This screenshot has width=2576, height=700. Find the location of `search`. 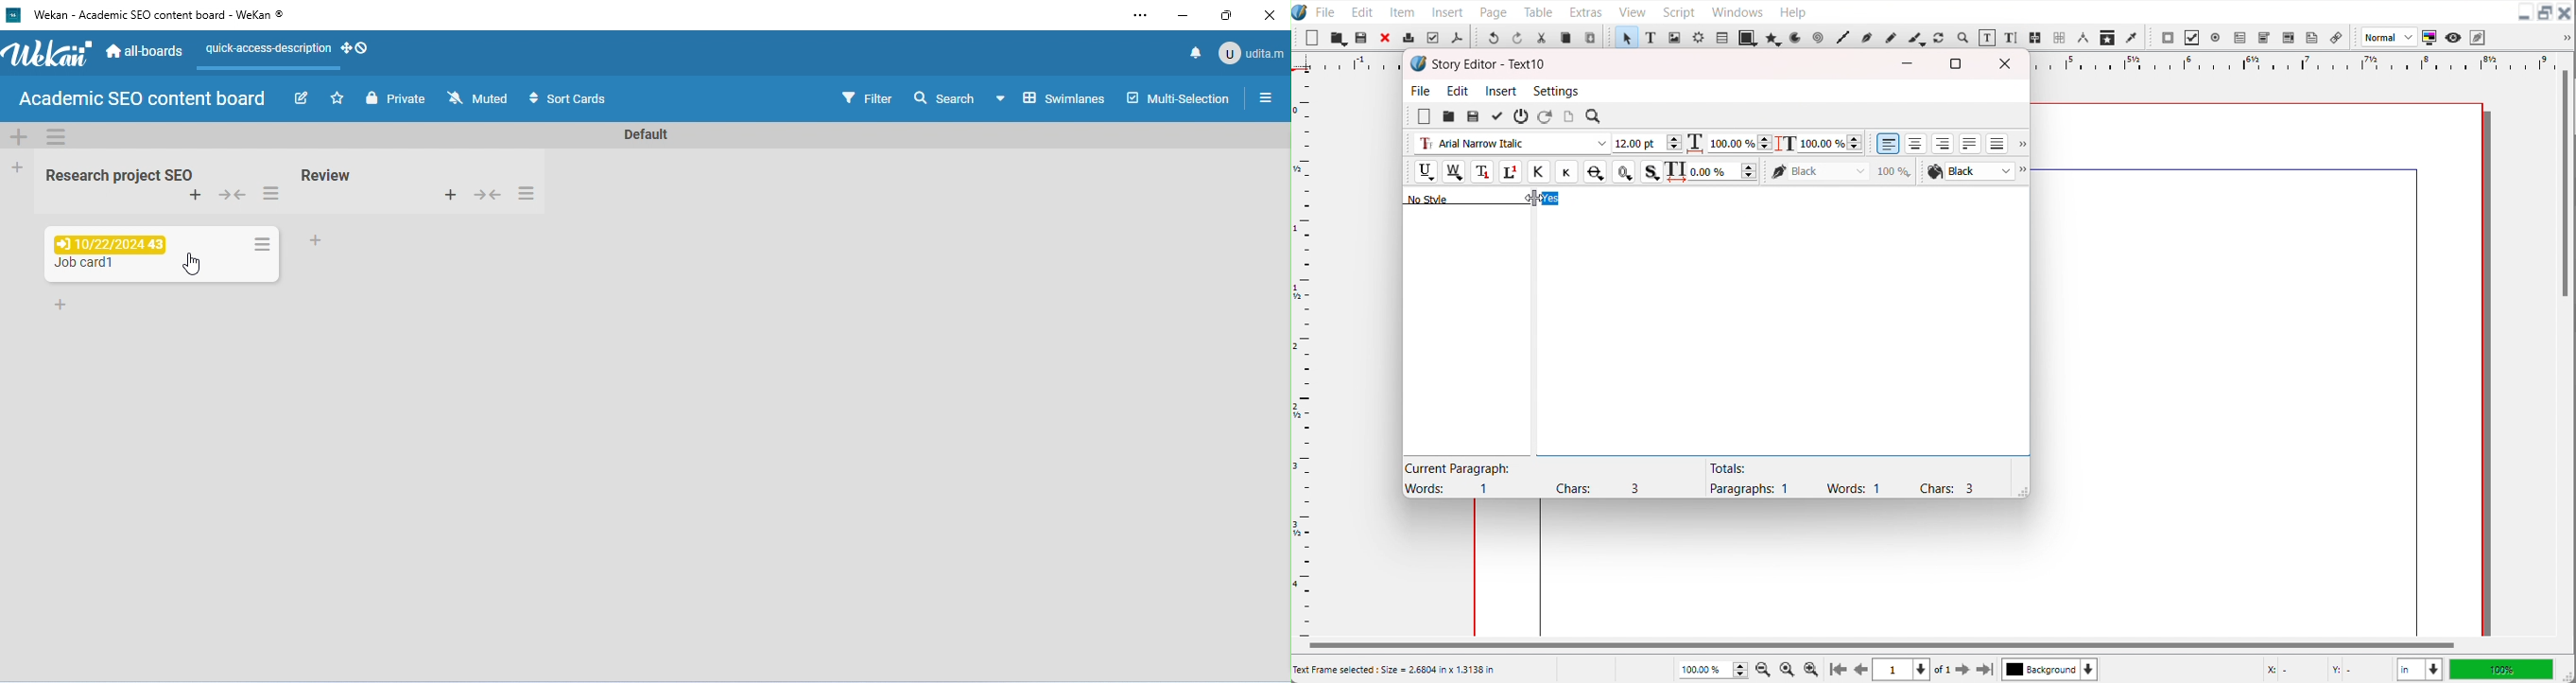

search is located at coordinates (943, 96).